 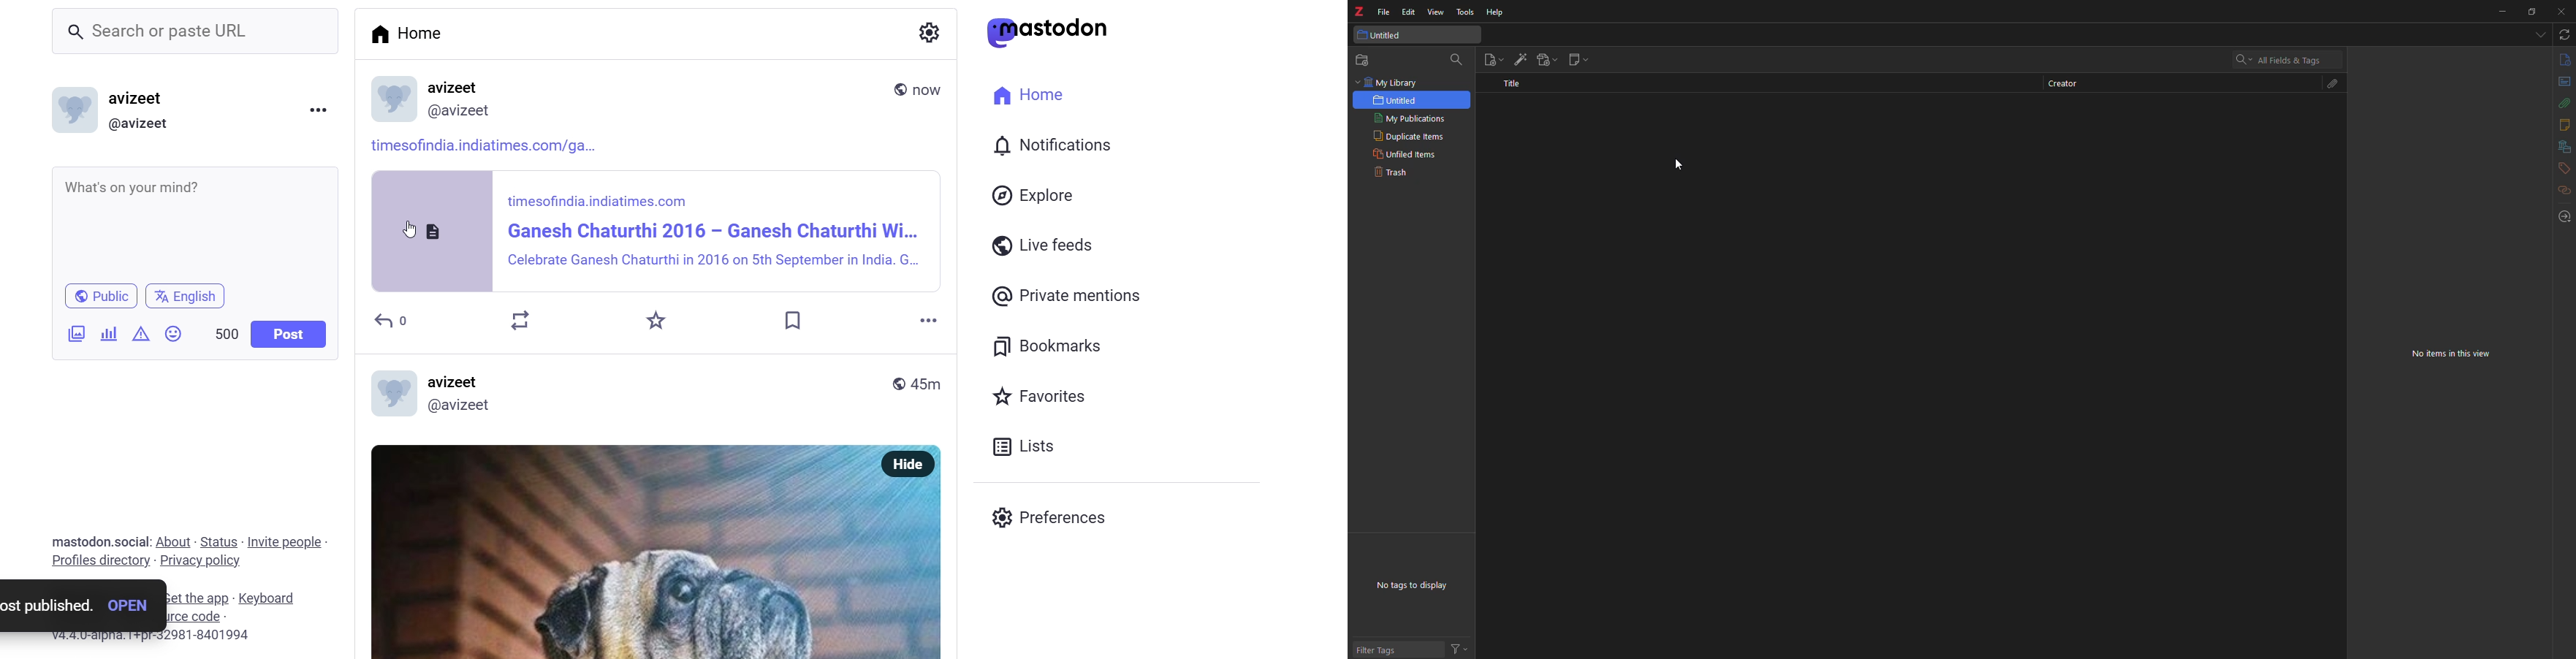 I want to click on help, so click(x=1498, y=12).